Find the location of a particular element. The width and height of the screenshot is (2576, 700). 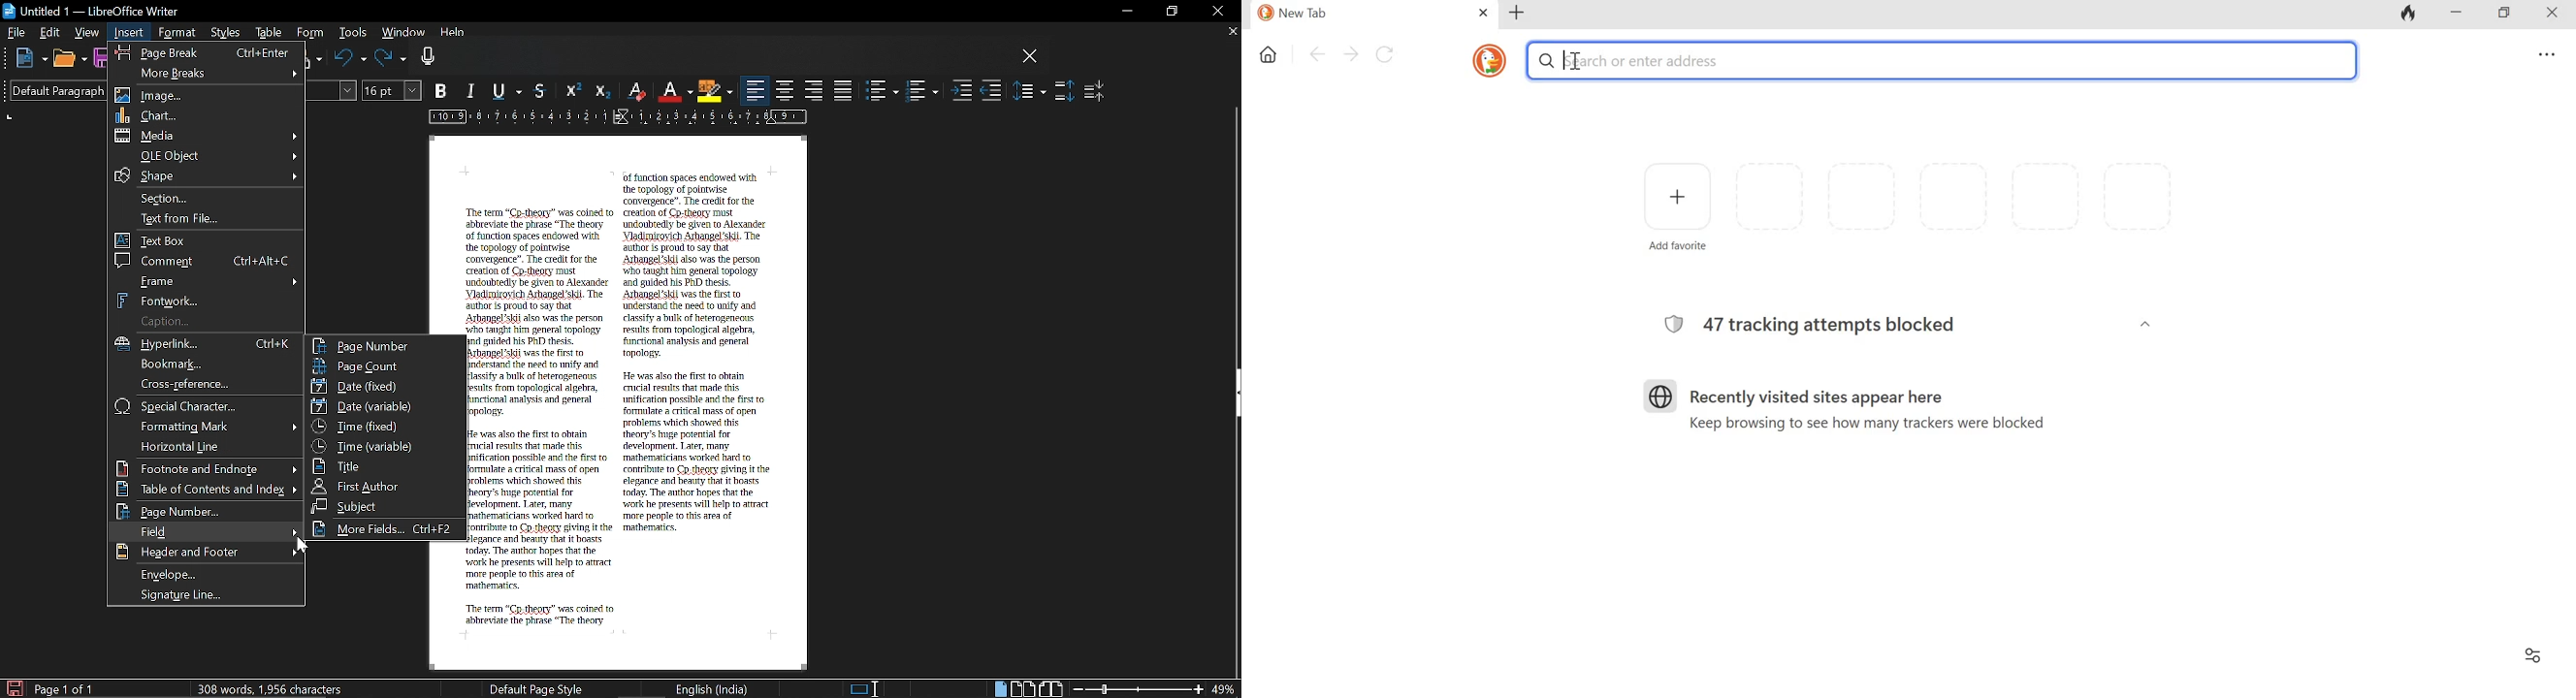

title is located at coordinates (382, 465).